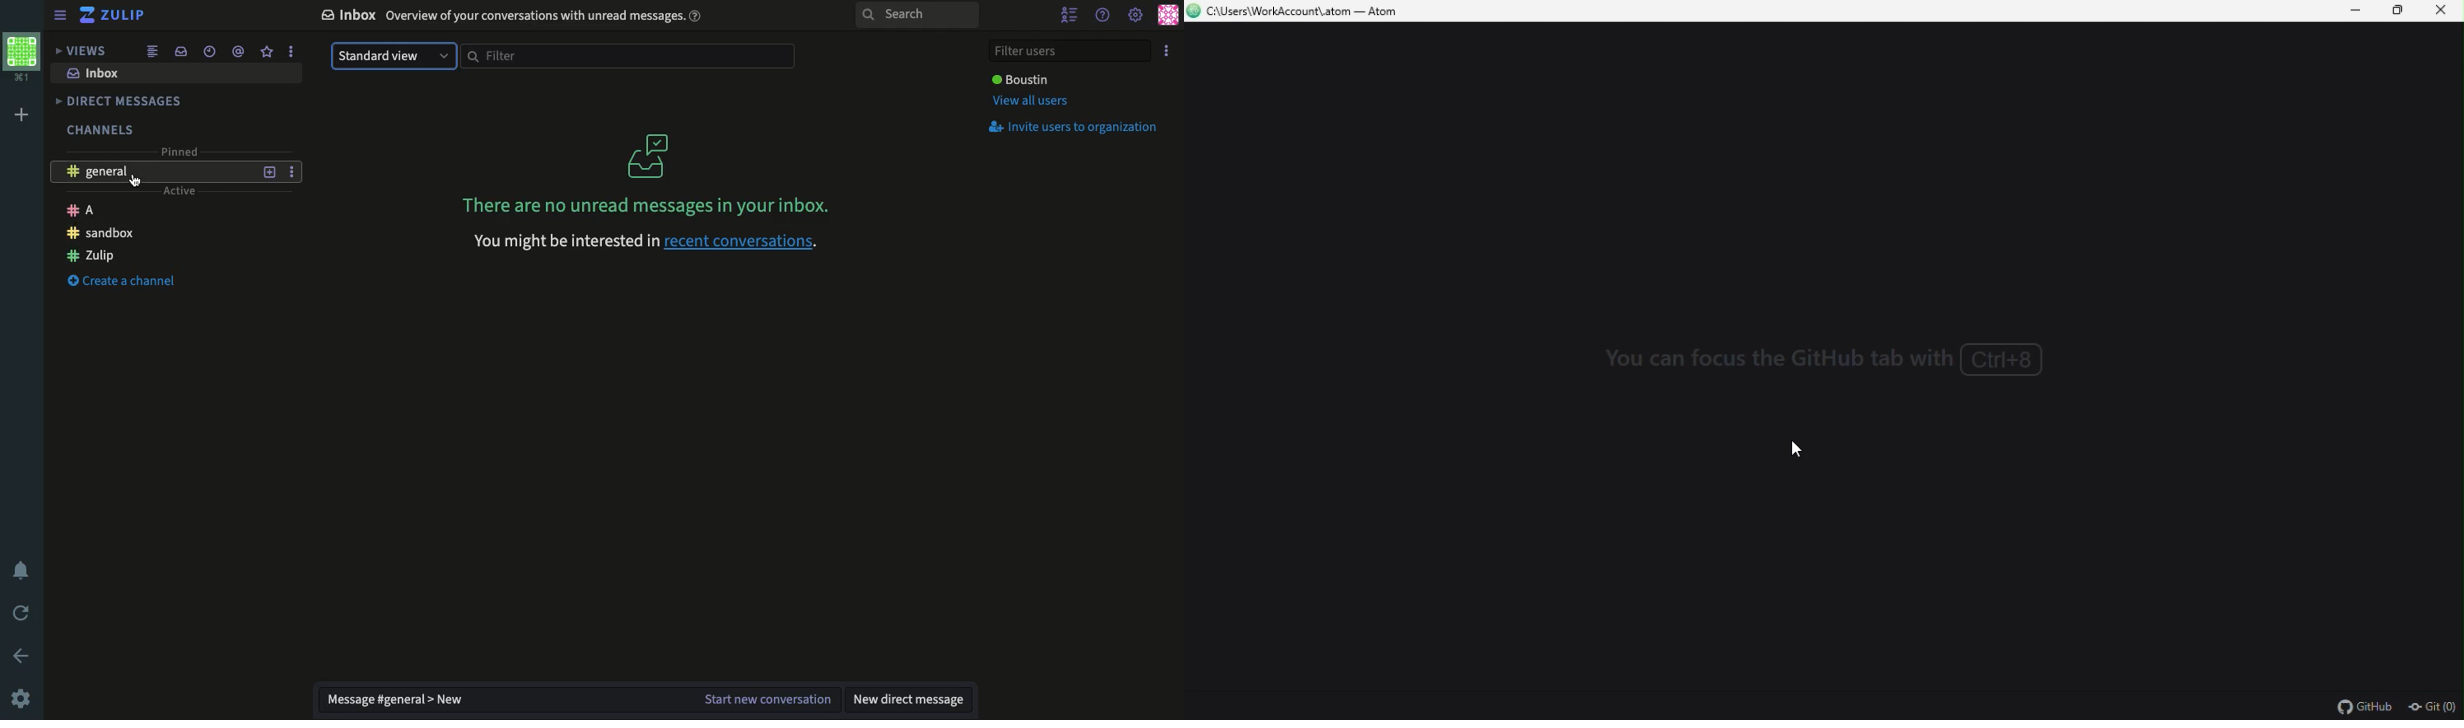 The width and height of the screenshot is (2464, 728). I want to click on Notification, so click(20, 568).